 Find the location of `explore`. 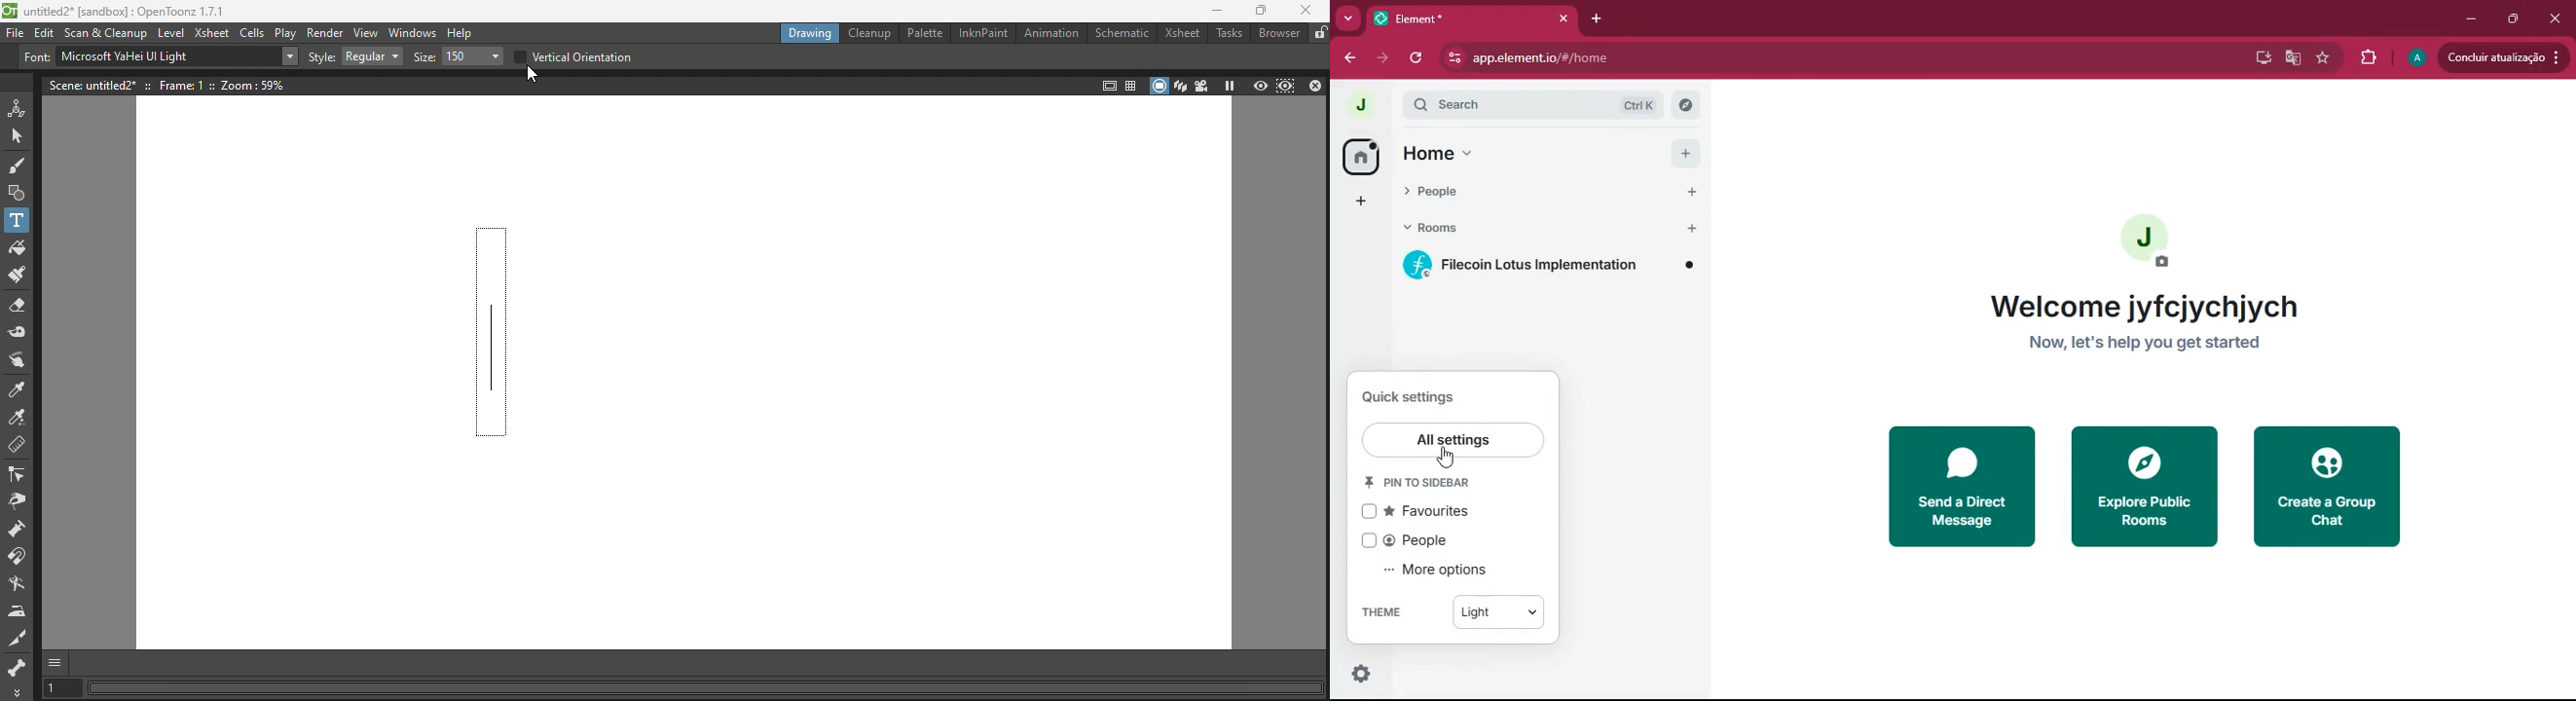

explore is located at coordinates (2142, 487).